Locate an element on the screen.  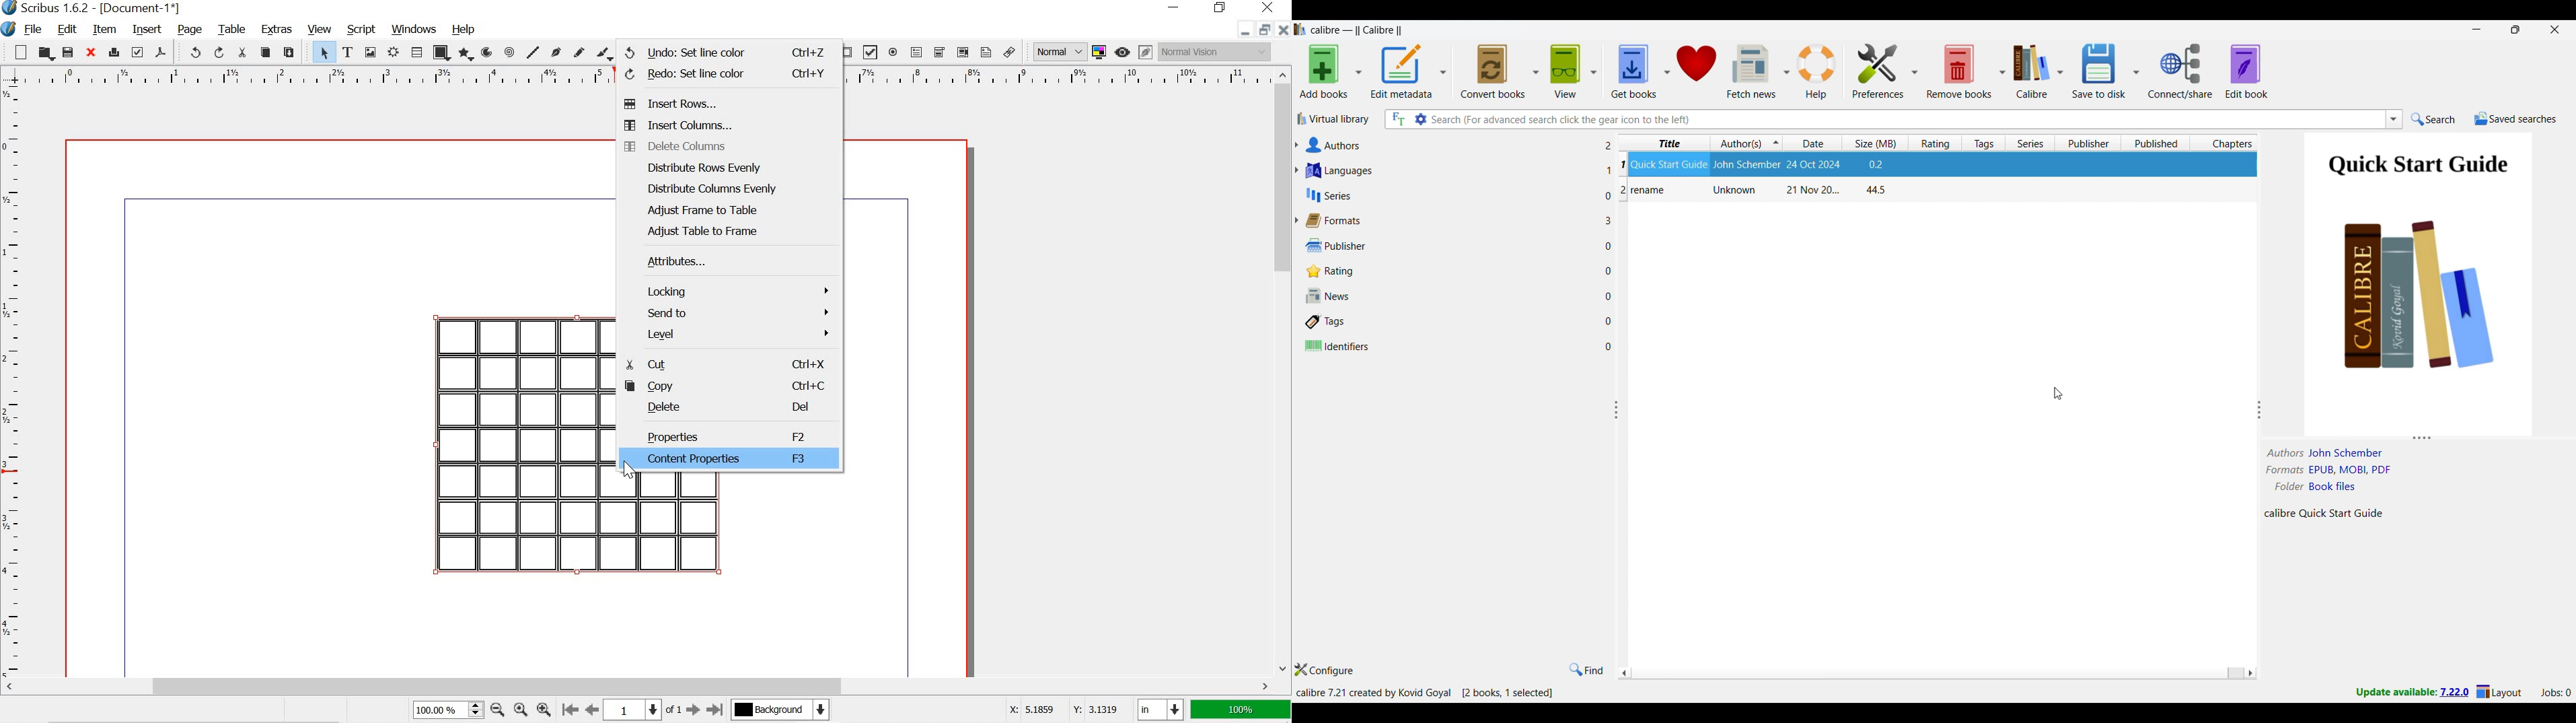
insert columns... is located at coordinates (731, 126).